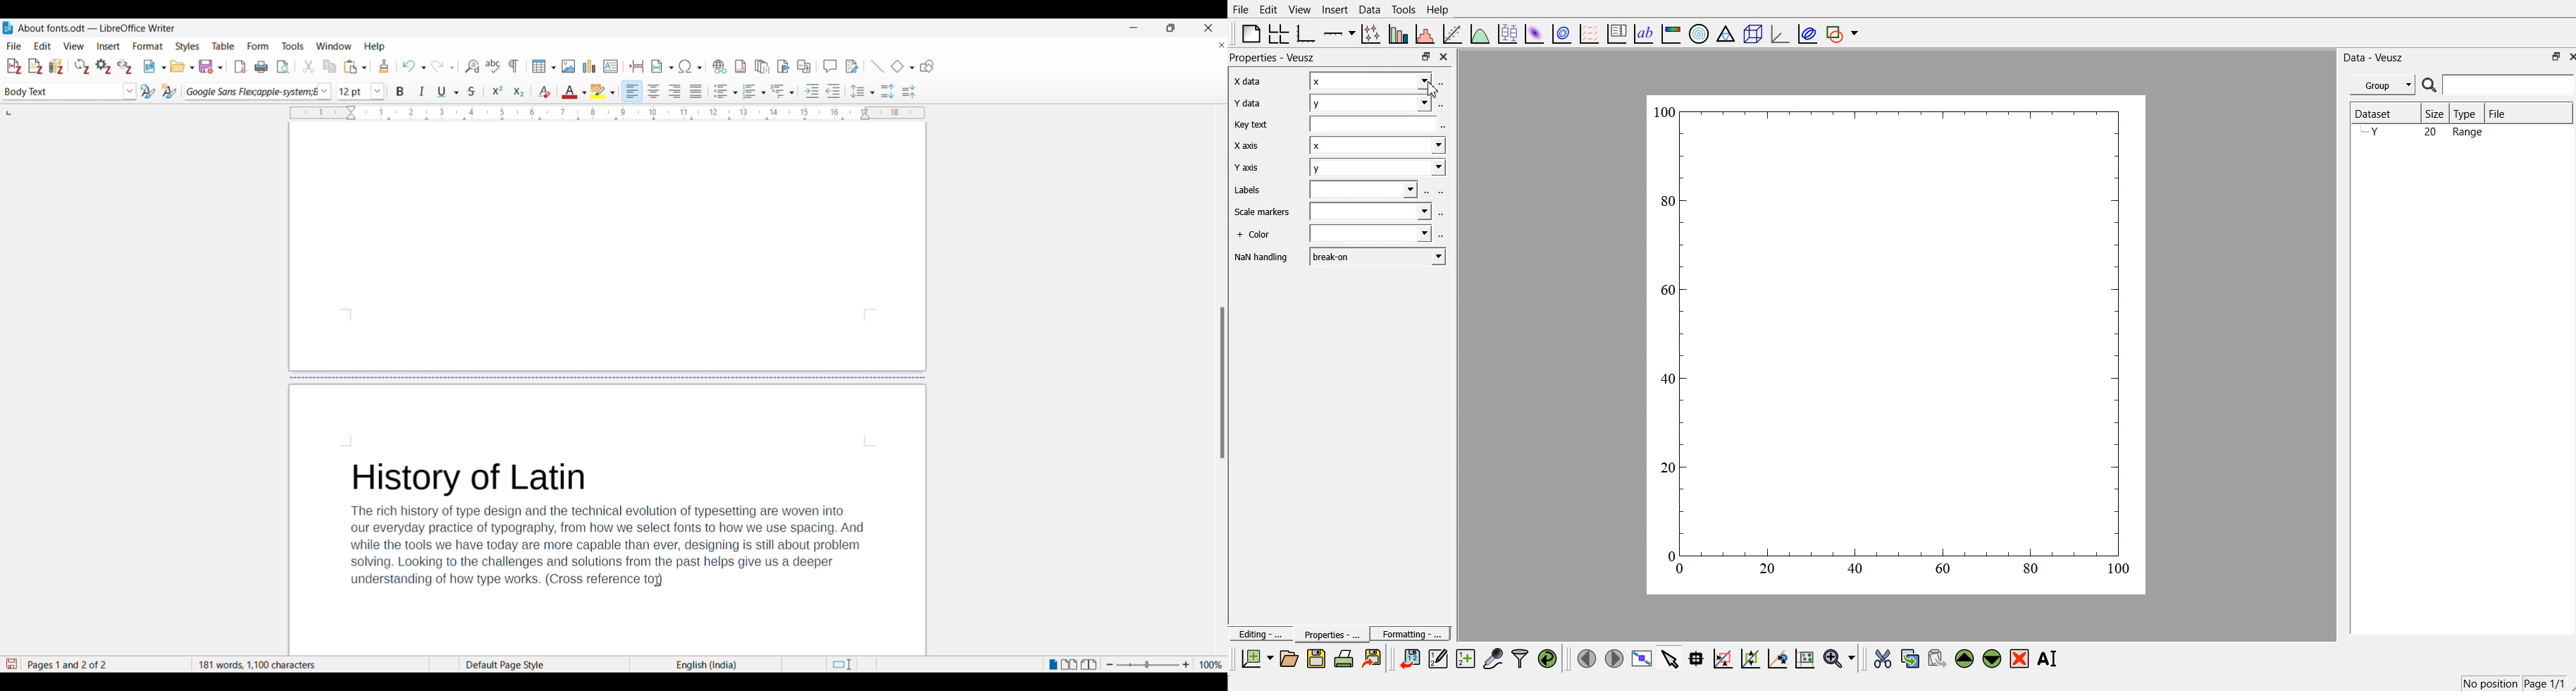 Image resolution: width=2576 pixels, height=700 pixels. I want to click on Close, so click(1446, 58).